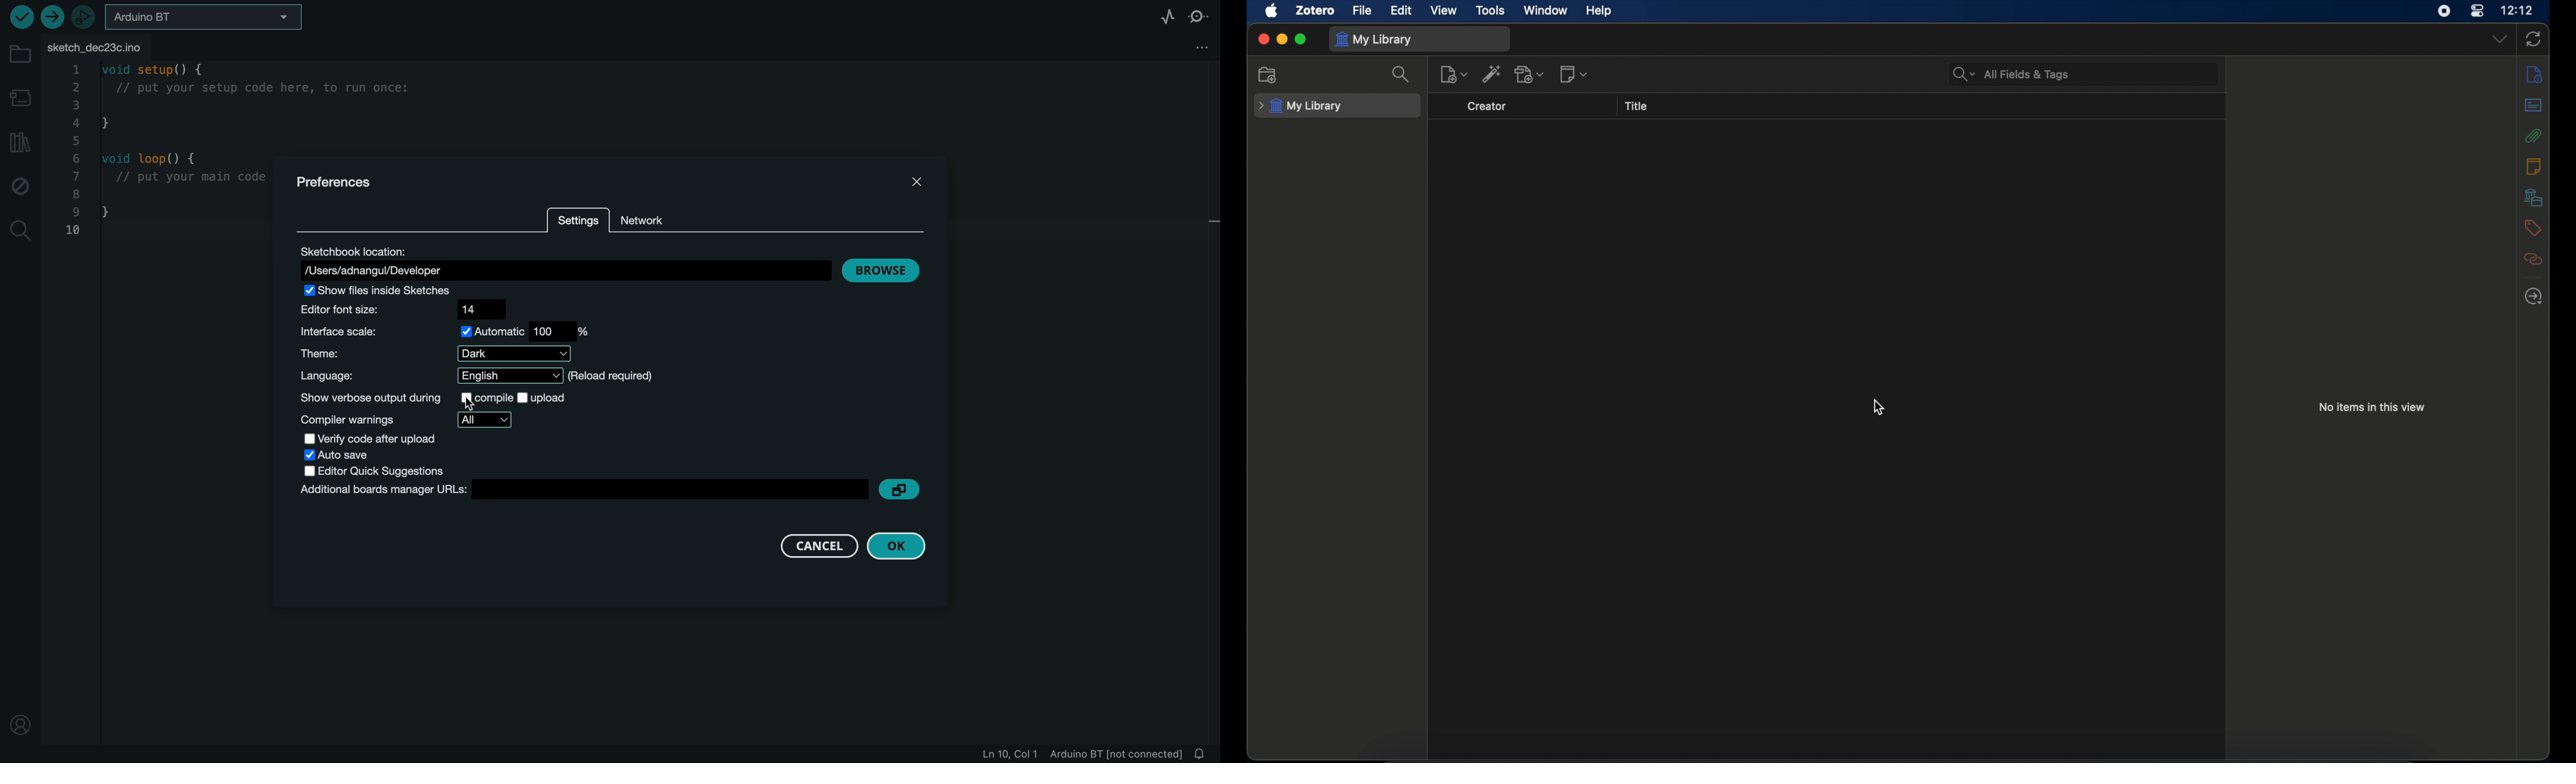 The image size is (2576, 784). I want to click on time, so click(2517, 9).